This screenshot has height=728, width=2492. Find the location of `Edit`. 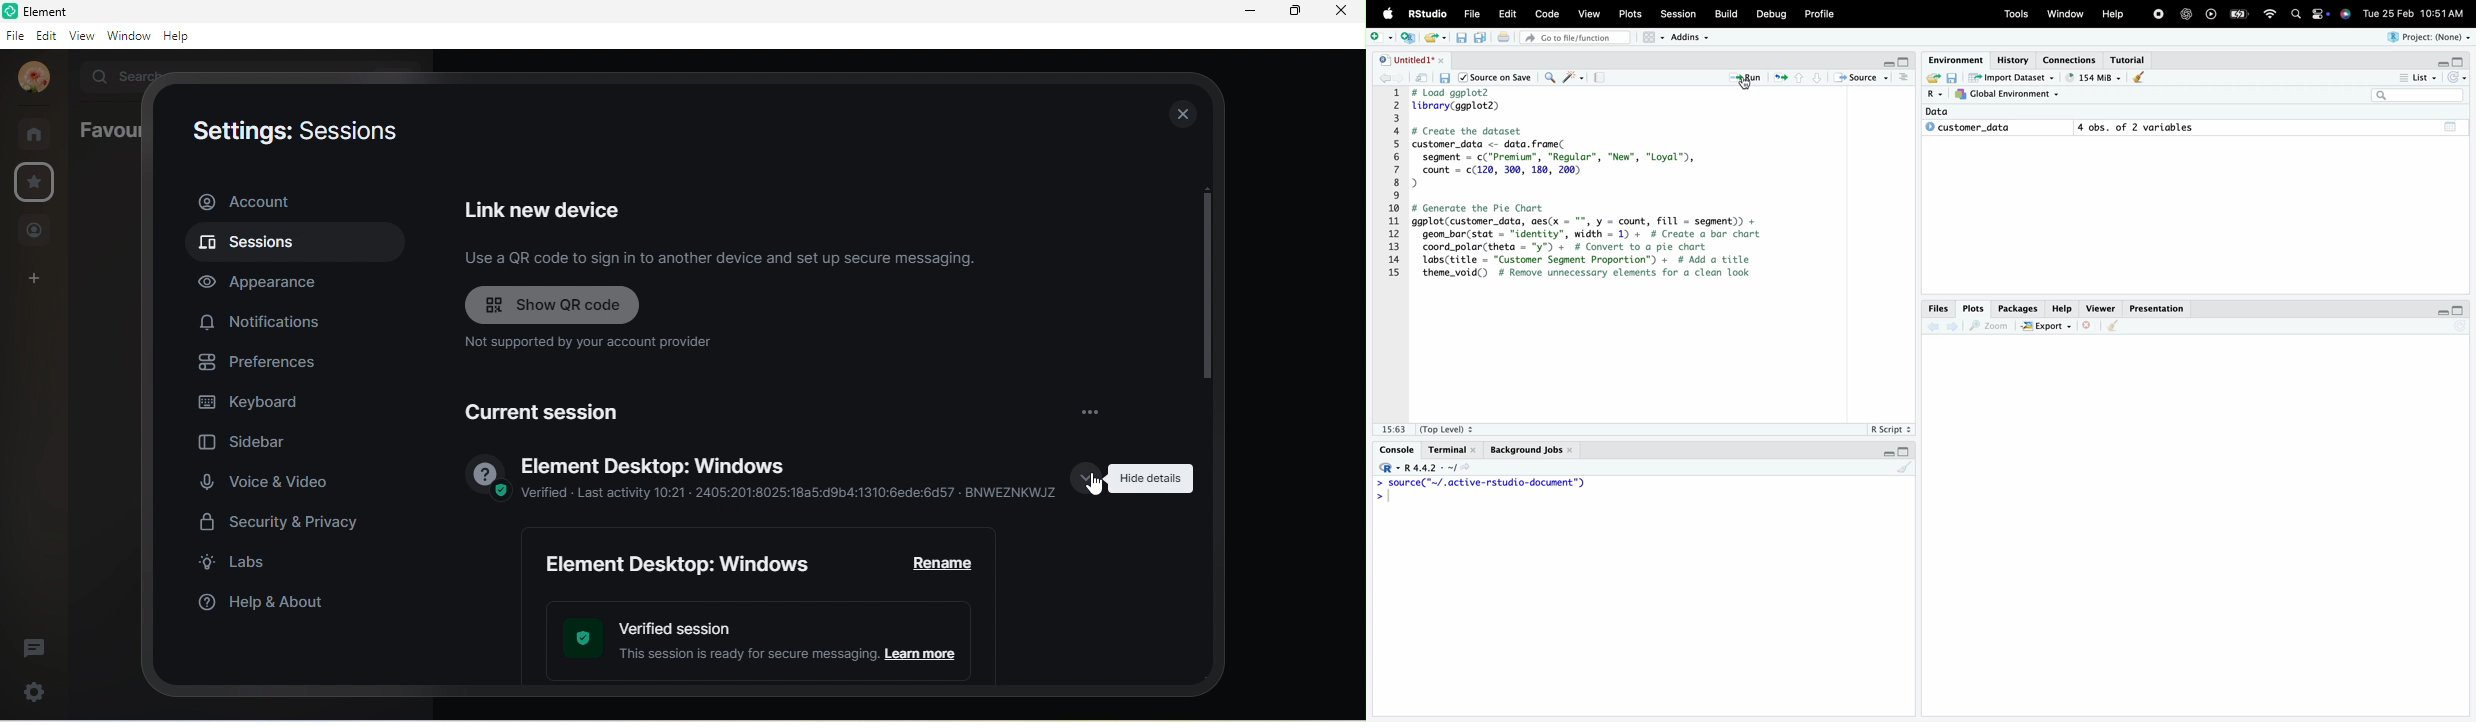

Edit is located at coordinates (1509, 14).